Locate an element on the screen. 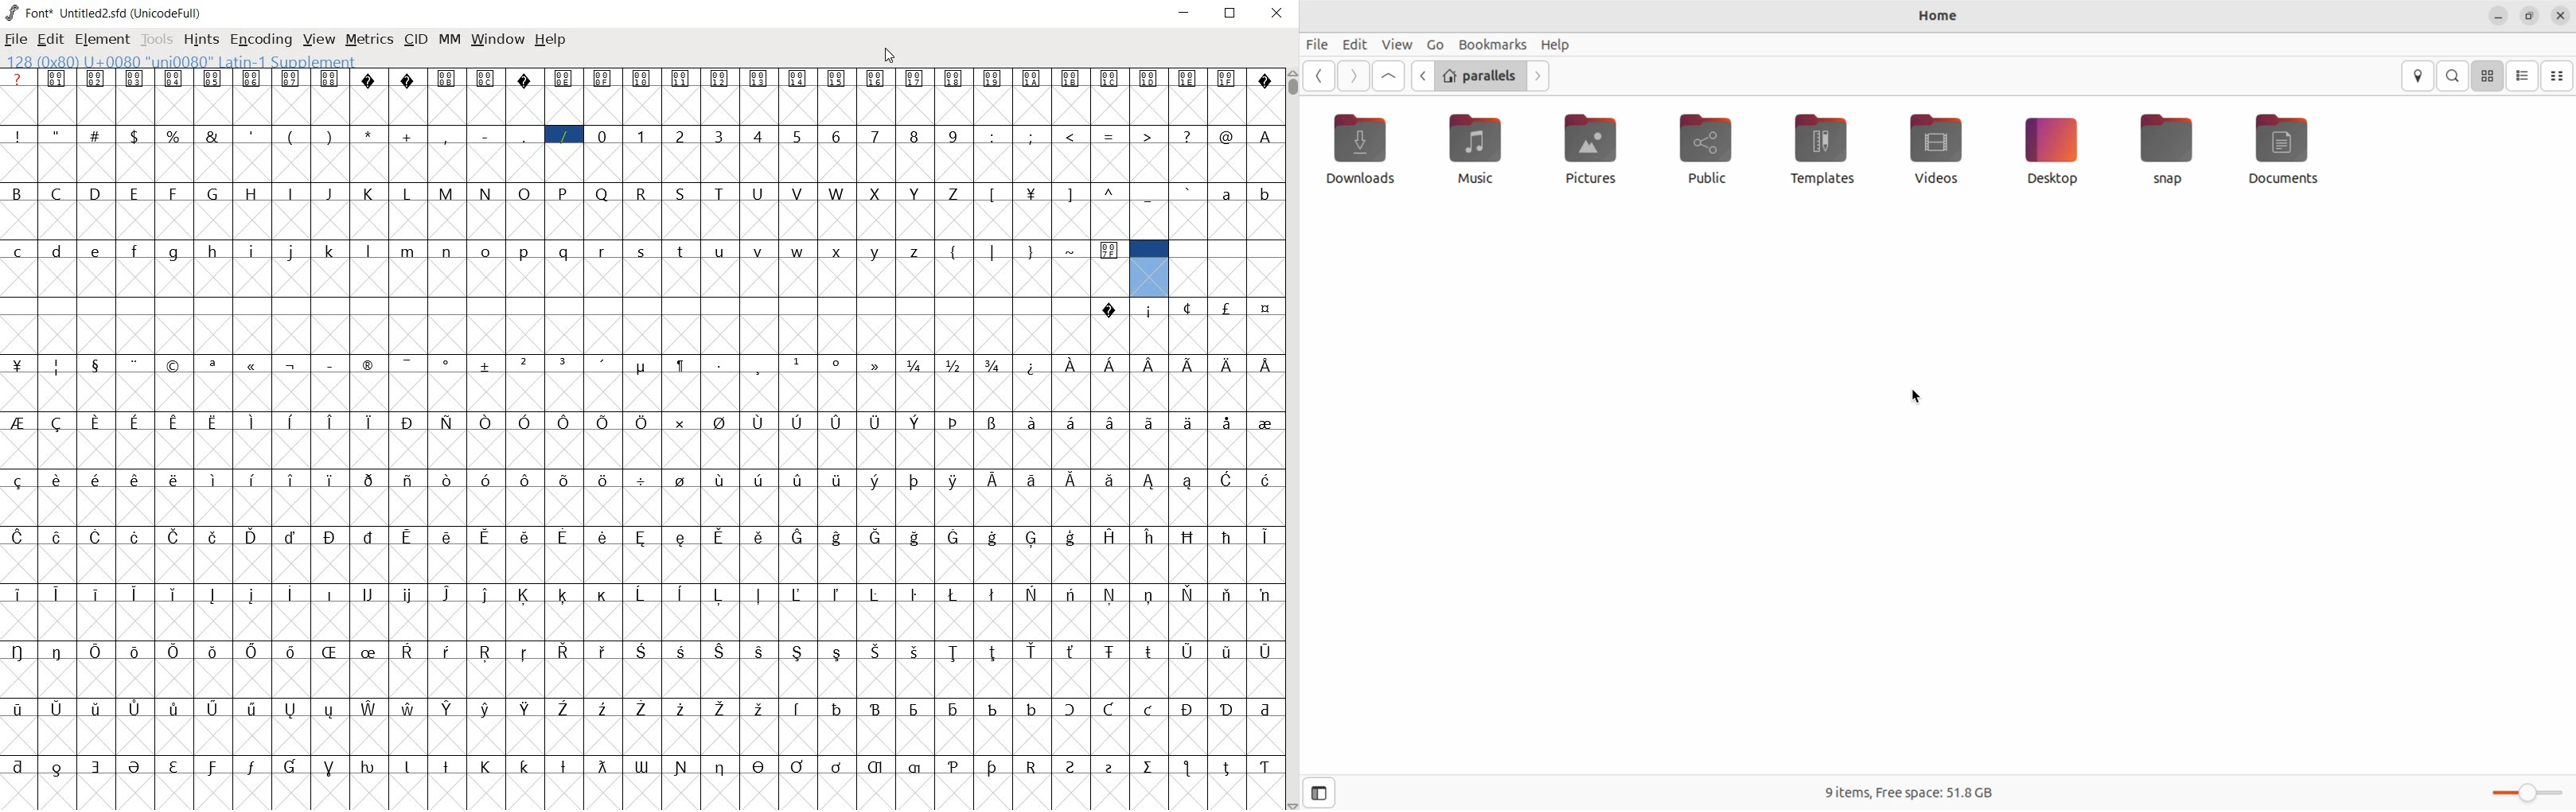  Symbol is located at coordinates (878, 364).